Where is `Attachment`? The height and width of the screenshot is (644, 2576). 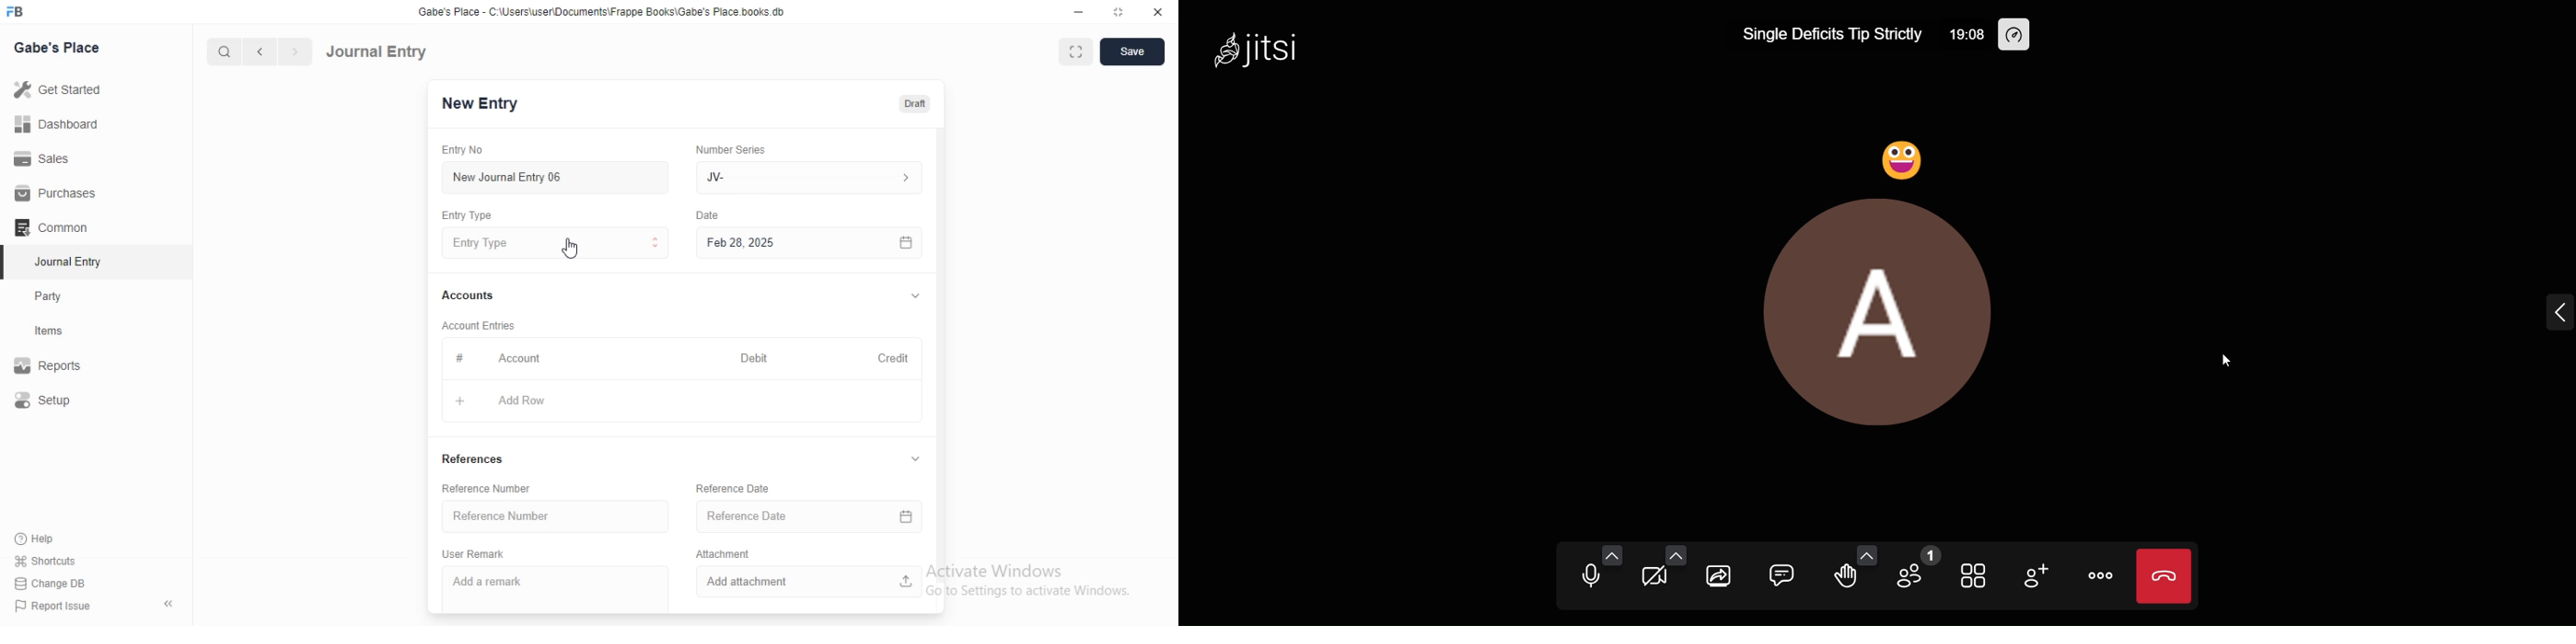
Attachment is located at coordinates (731, 553).